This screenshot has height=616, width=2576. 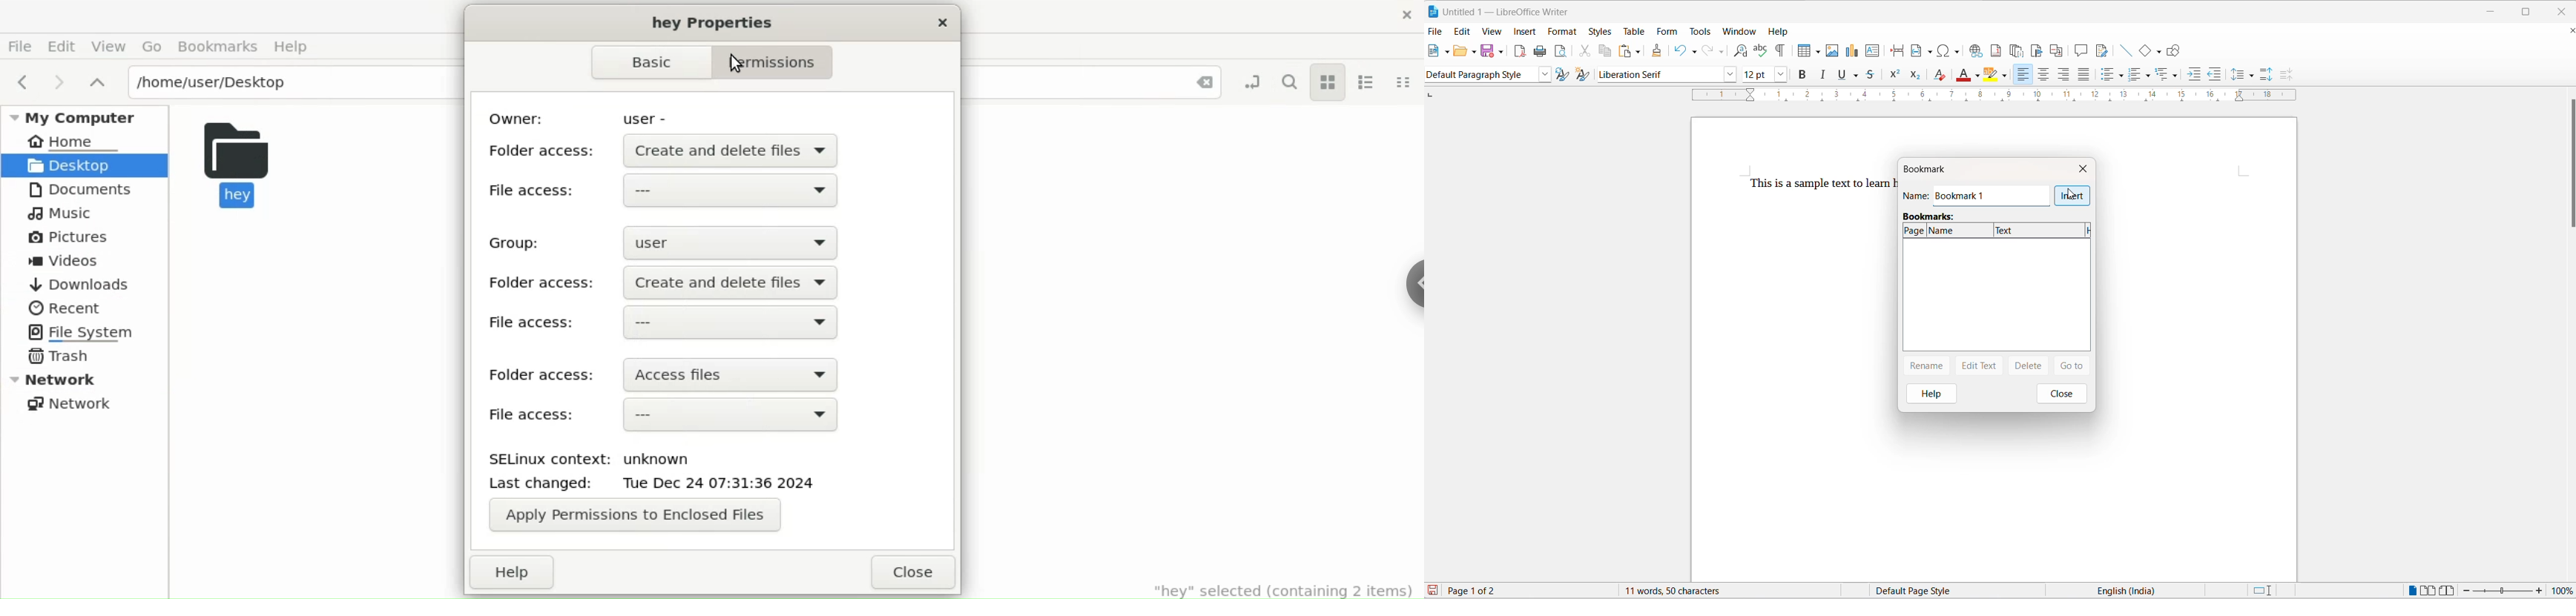 What do you see at coordinates (1936, 169) in the screenshot?
I see `dialog box title` at bounding box center [1936, 169].